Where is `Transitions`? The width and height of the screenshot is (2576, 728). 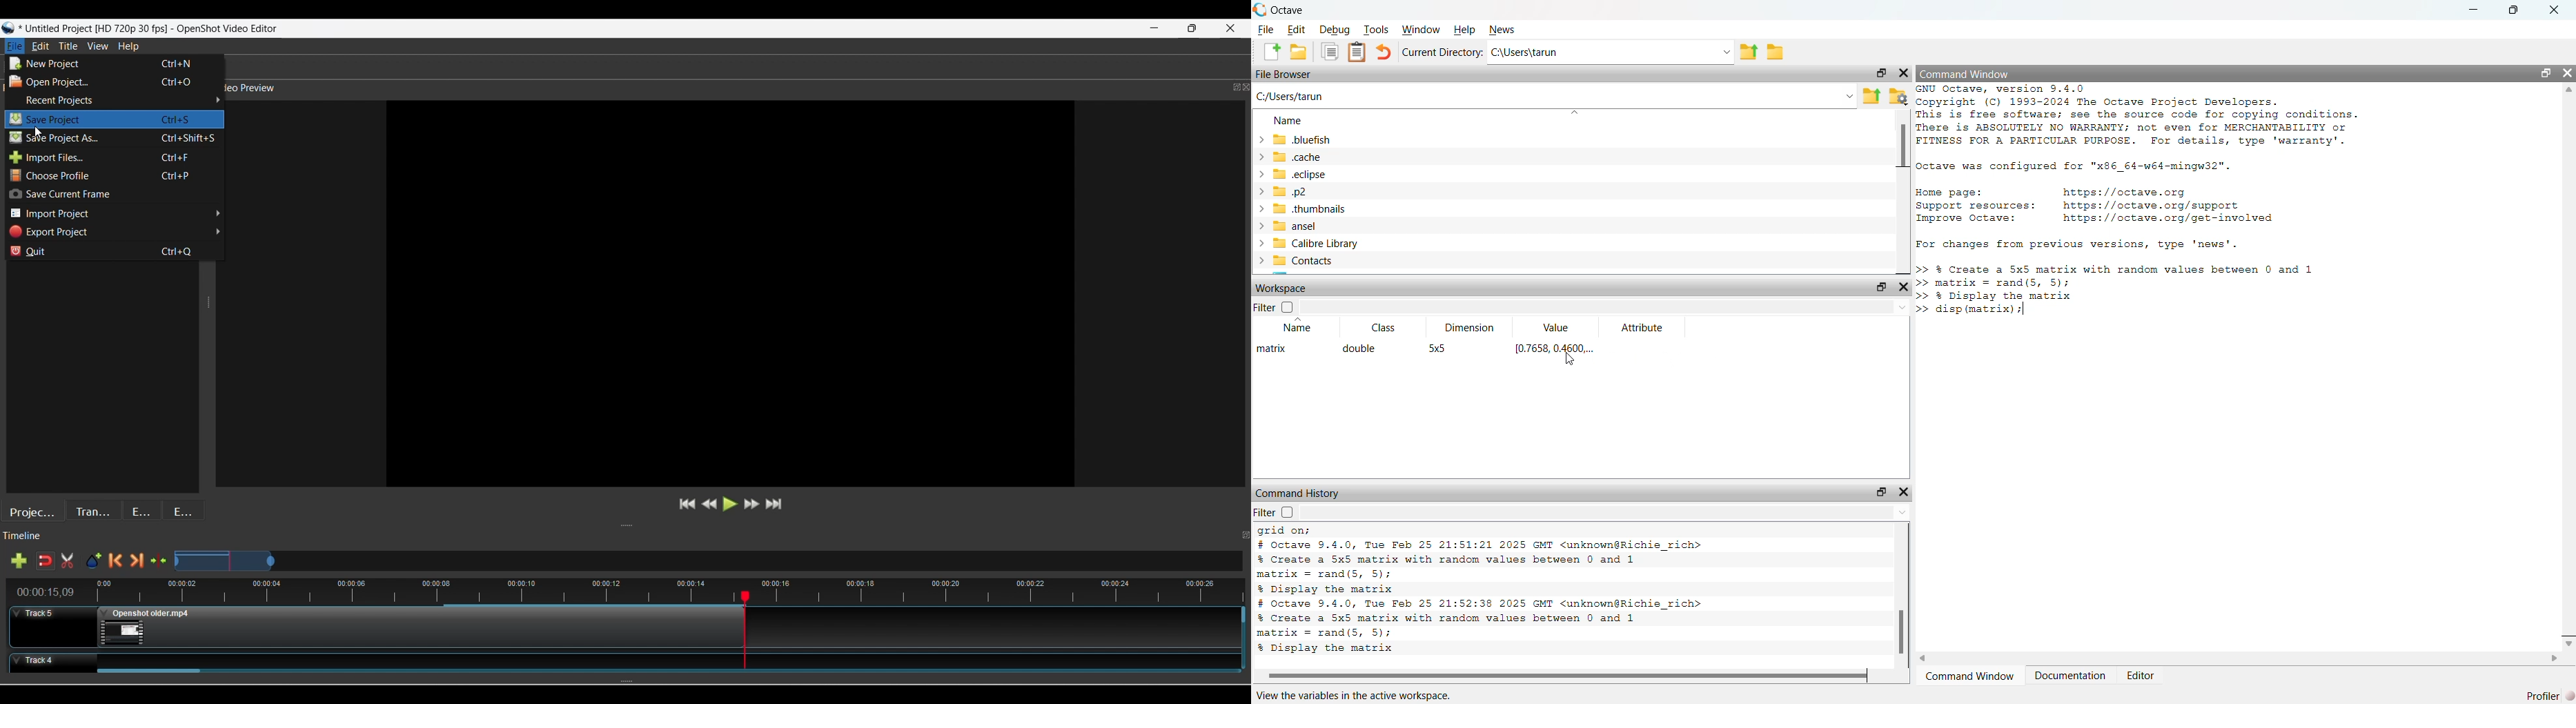
Transitions is located at coordinates (93, 510).